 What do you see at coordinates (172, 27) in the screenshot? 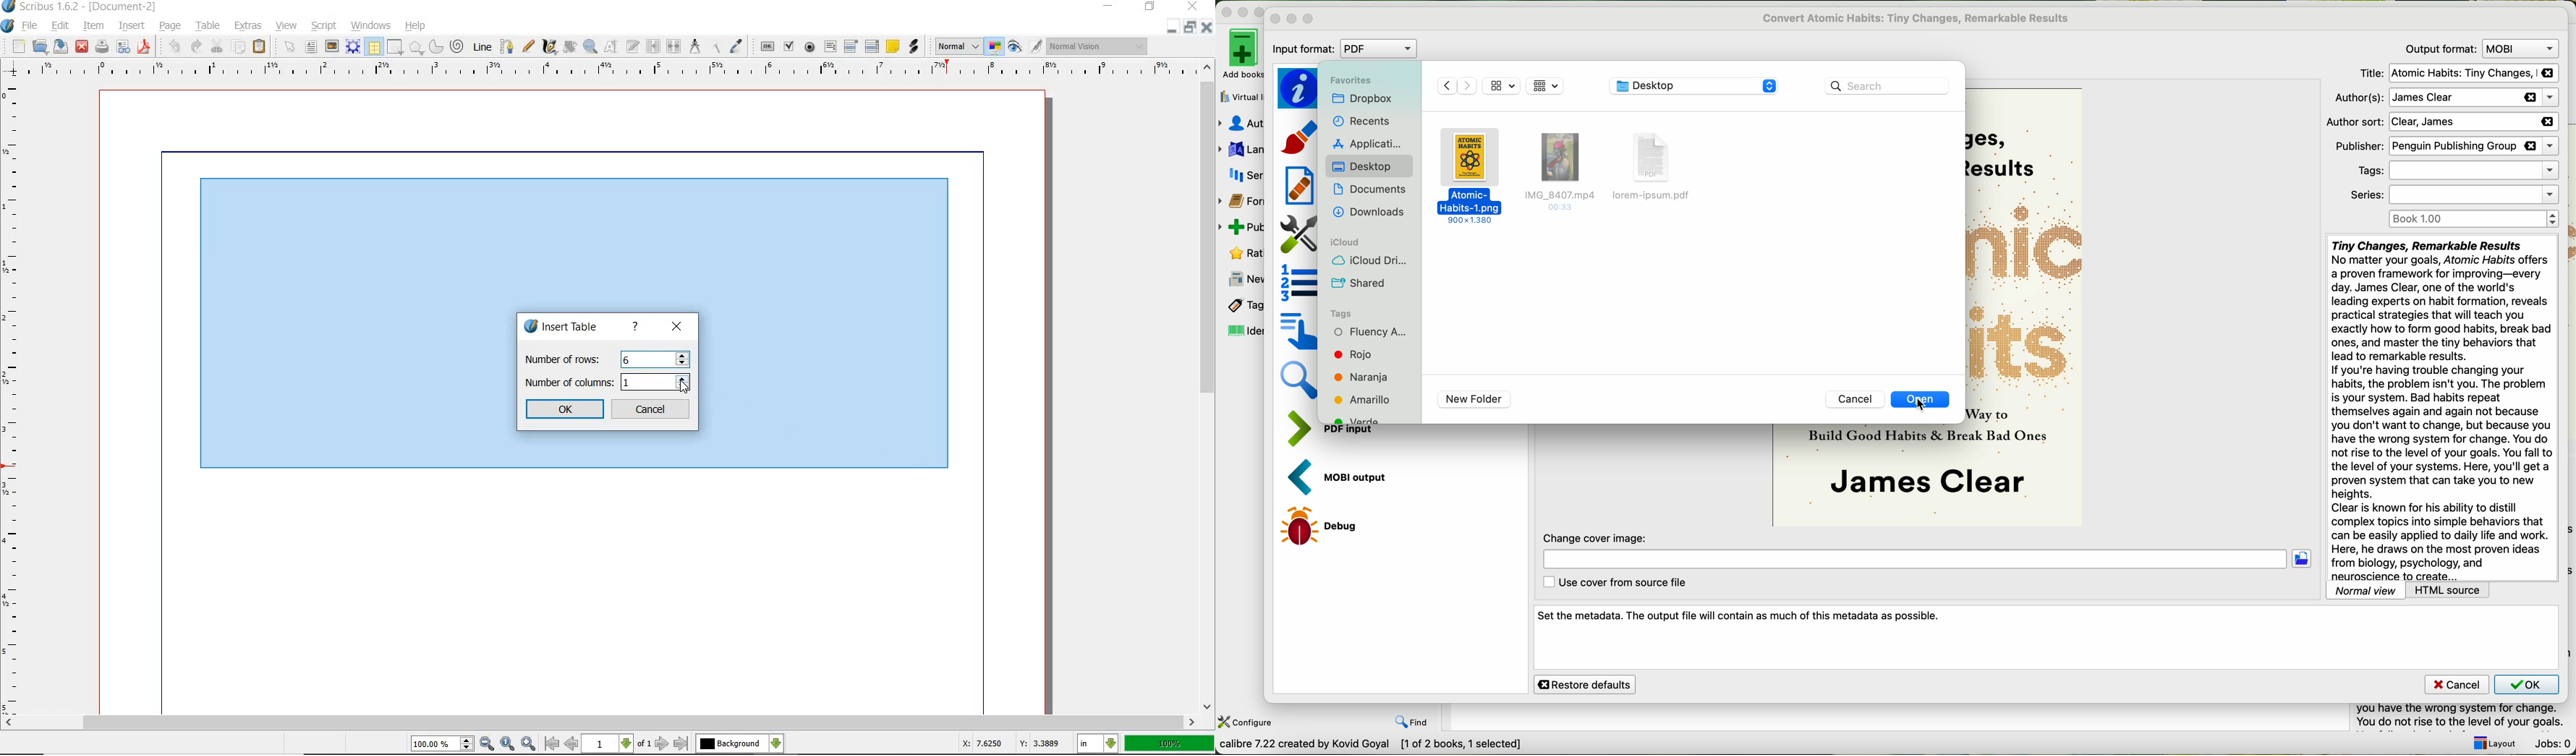
I see `page` at bounding box center [172, 27].